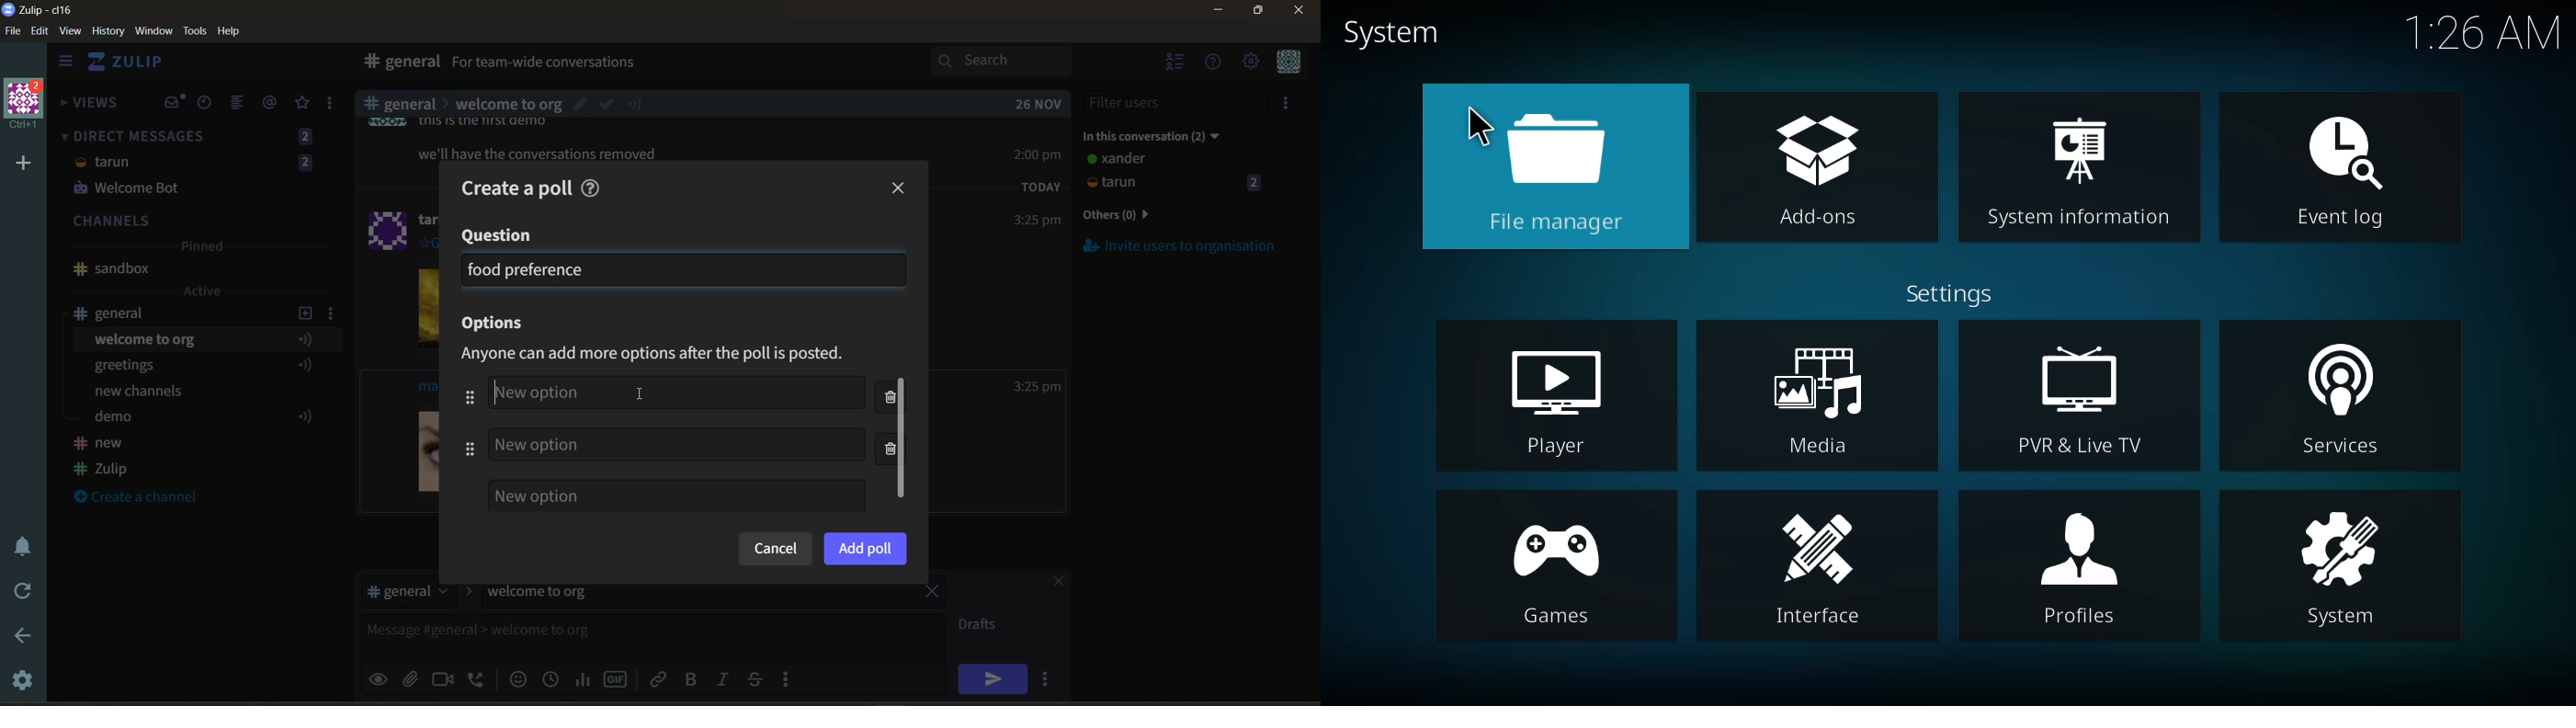 This screenshot has height=728, width=2576. Describe the element at coordinates (1558, 571) in the screenshot. I see `games` at that location.